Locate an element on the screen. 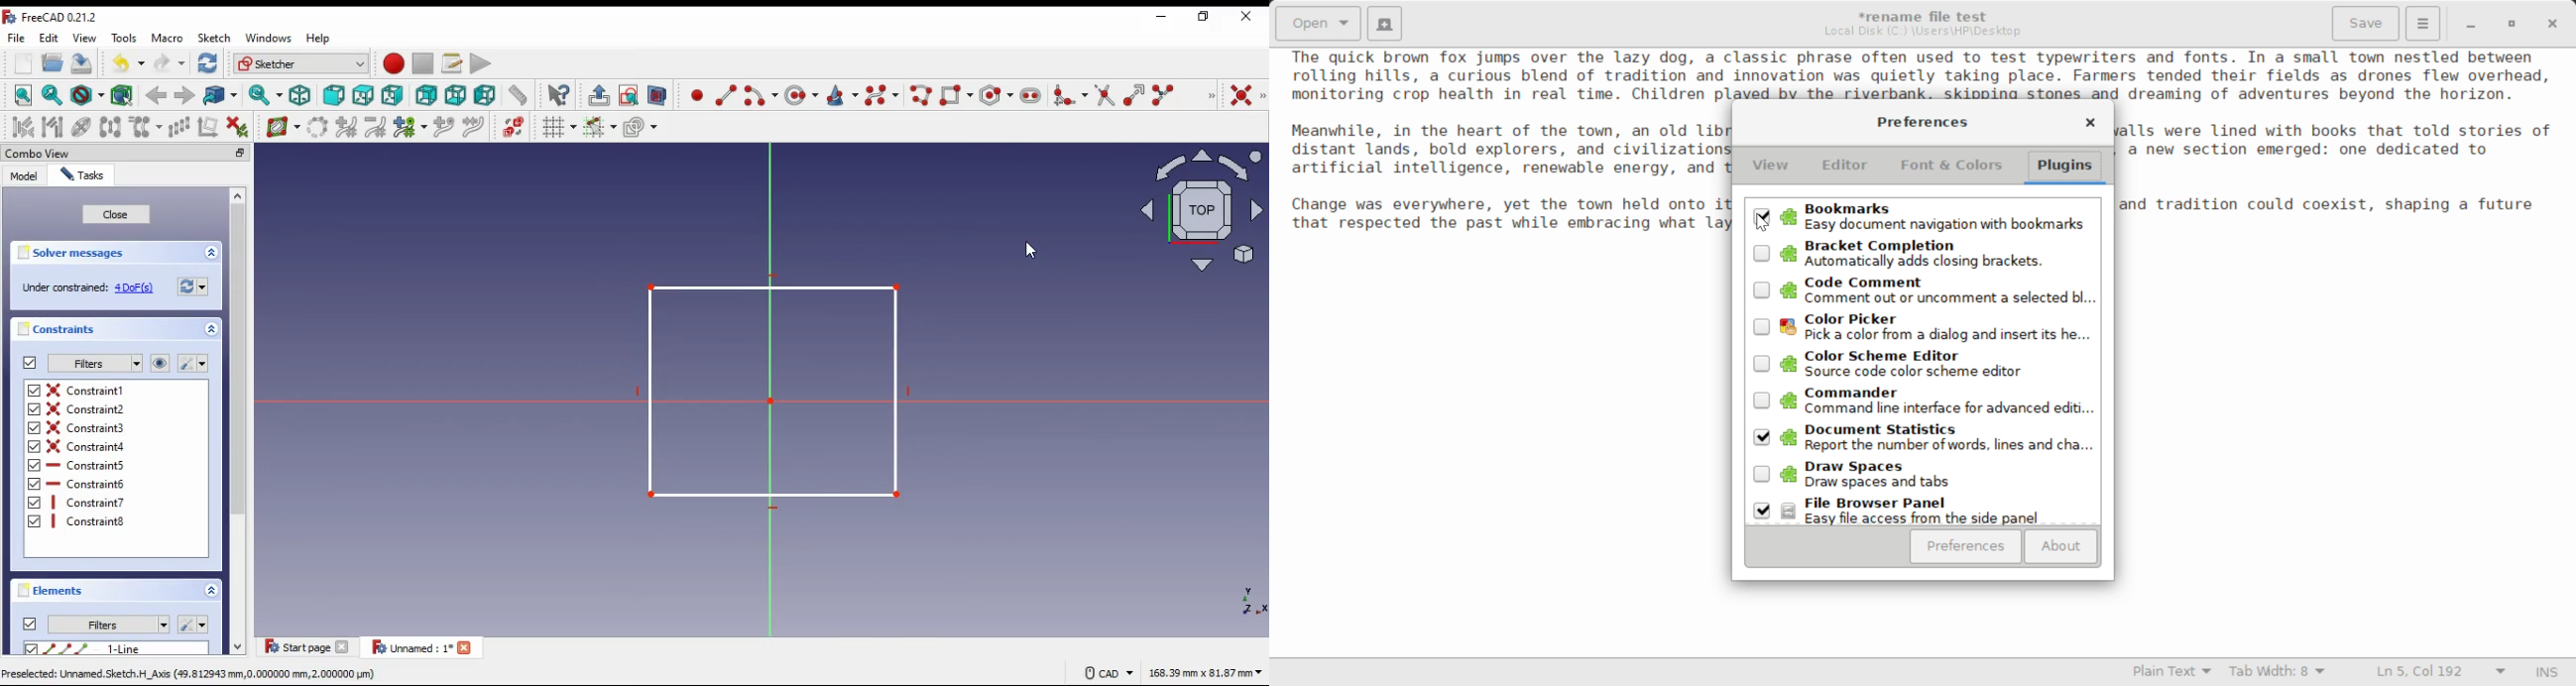 Image resolution: width=2576 pixels, height=700 pixels.   1-line is located at coordinates (128, 648).